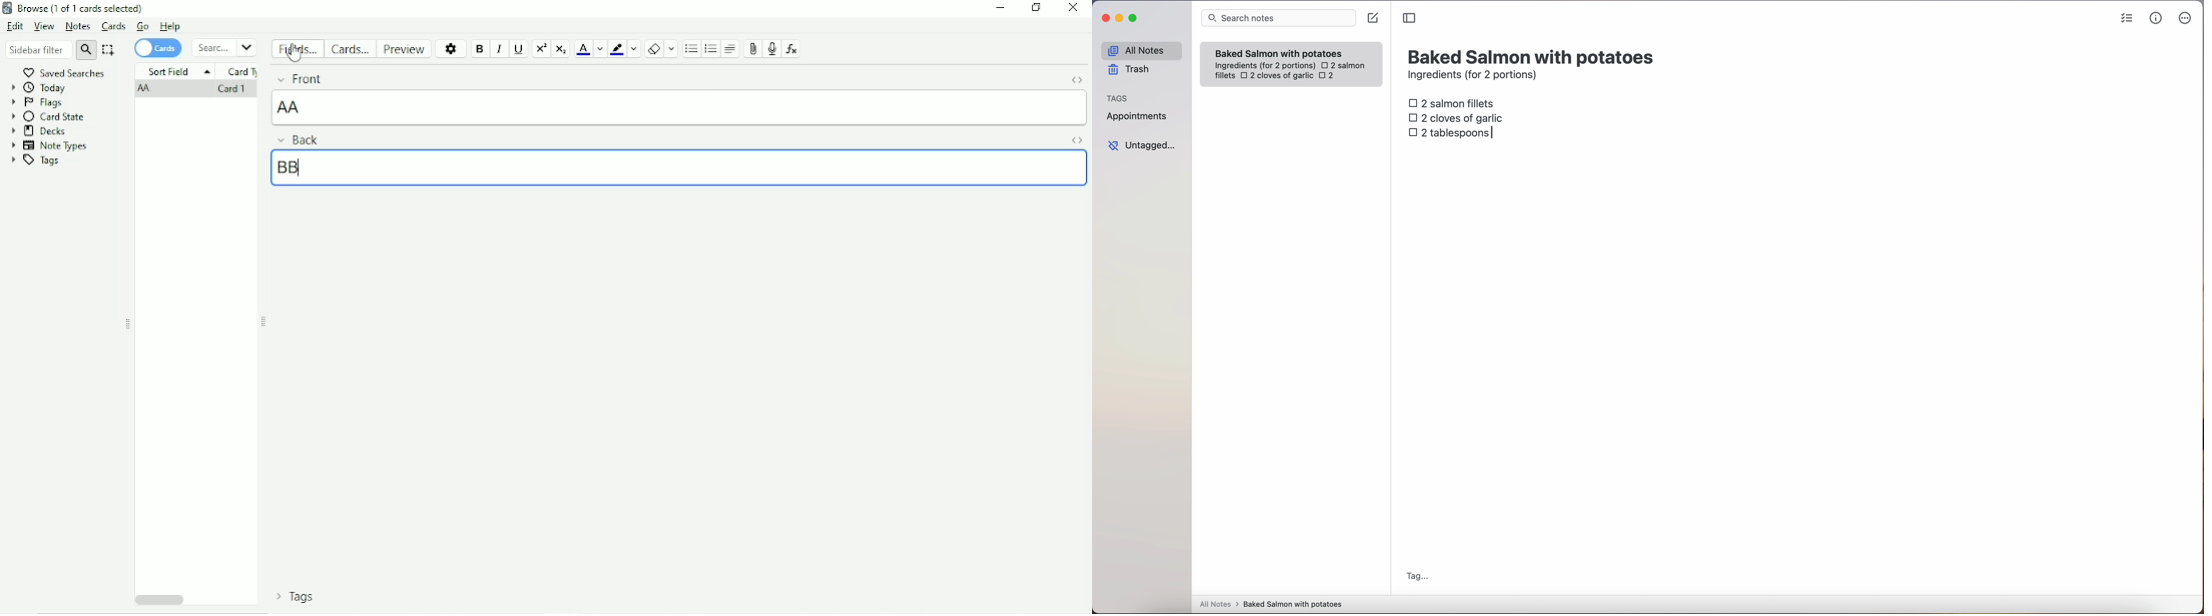 This screenshot has width=2212, height=616. Describe the element at coordinates (170, 26) in the screenshot. I see `Help` at that location.